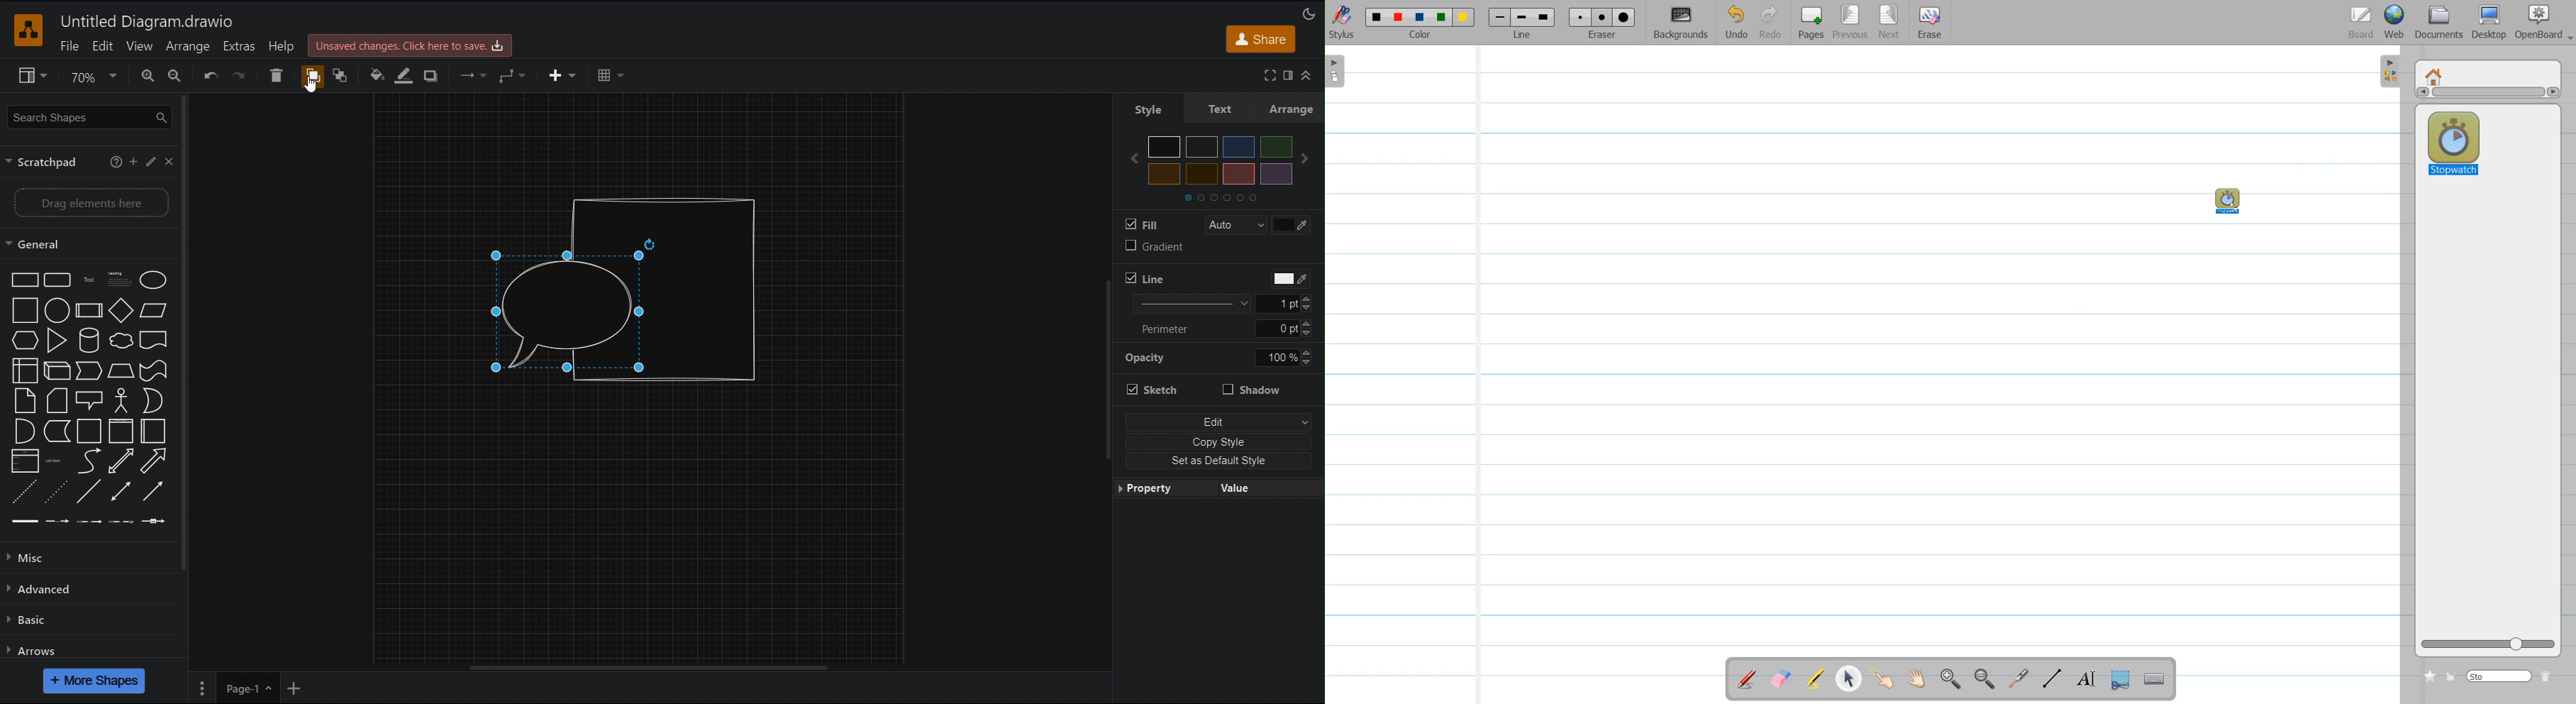 The image size is (2576, 728). Describe the element at coordinates (1151, 390) in the screenshot. I see `Stretch` at that location.